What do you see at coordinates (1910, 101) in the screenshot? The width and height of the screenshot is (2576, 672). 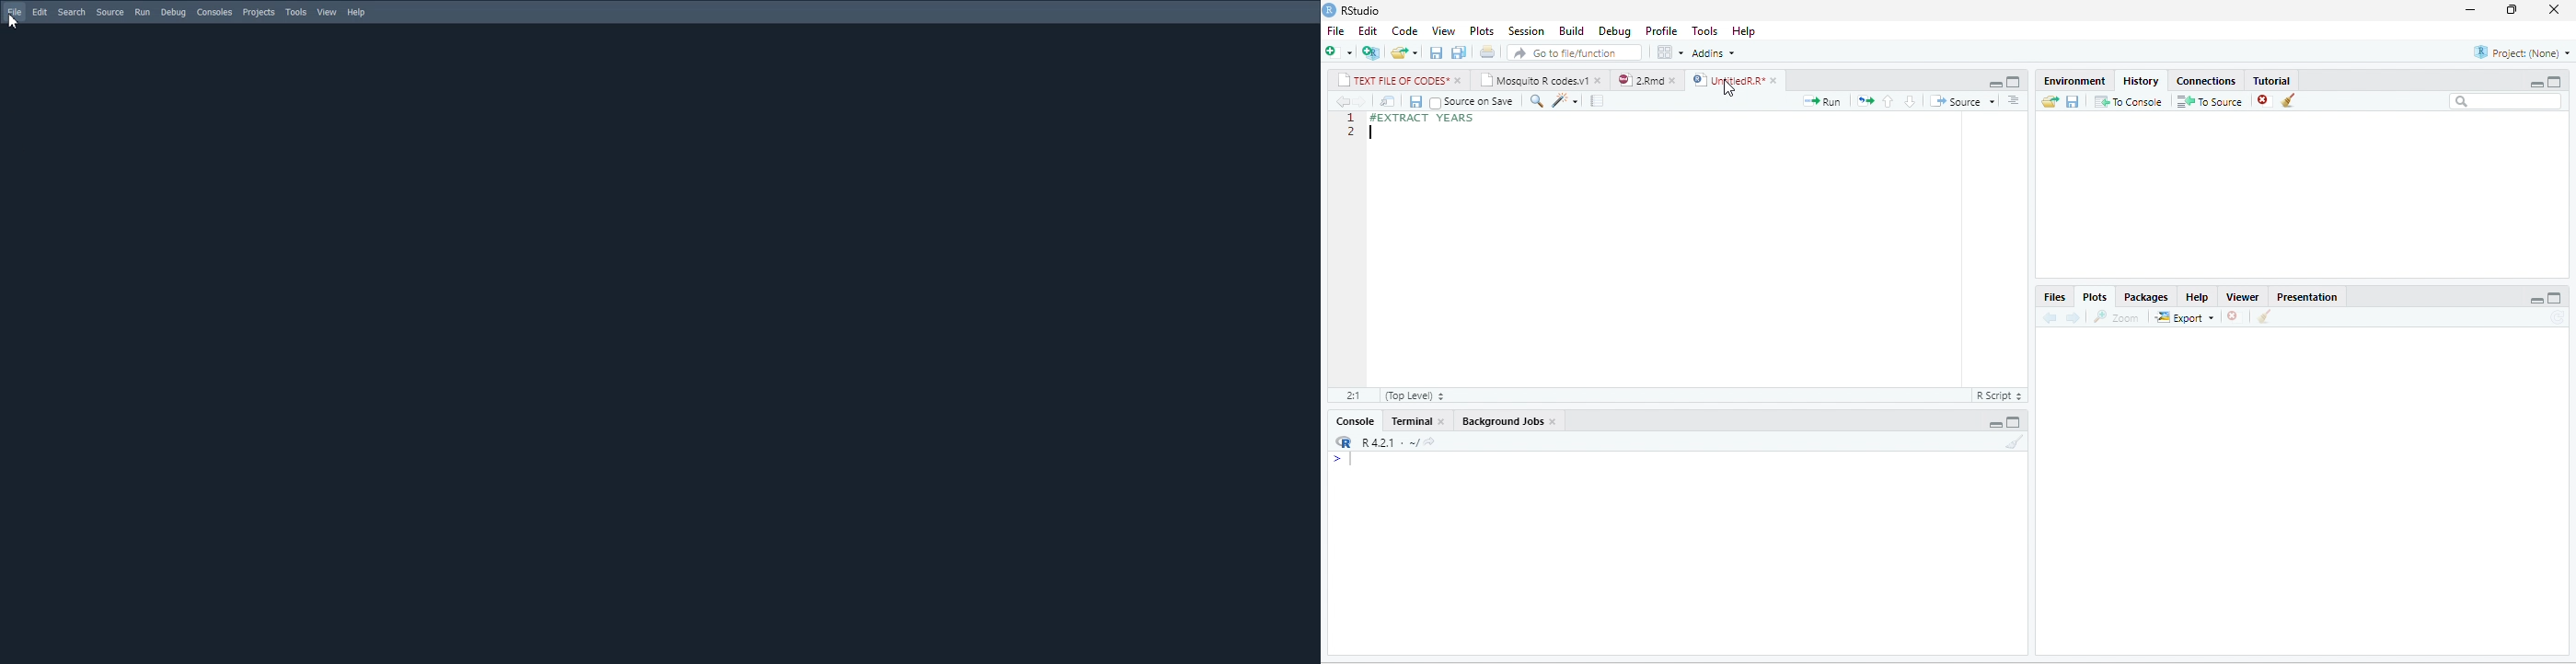 I see `down` at bounding box center [1910, 101].